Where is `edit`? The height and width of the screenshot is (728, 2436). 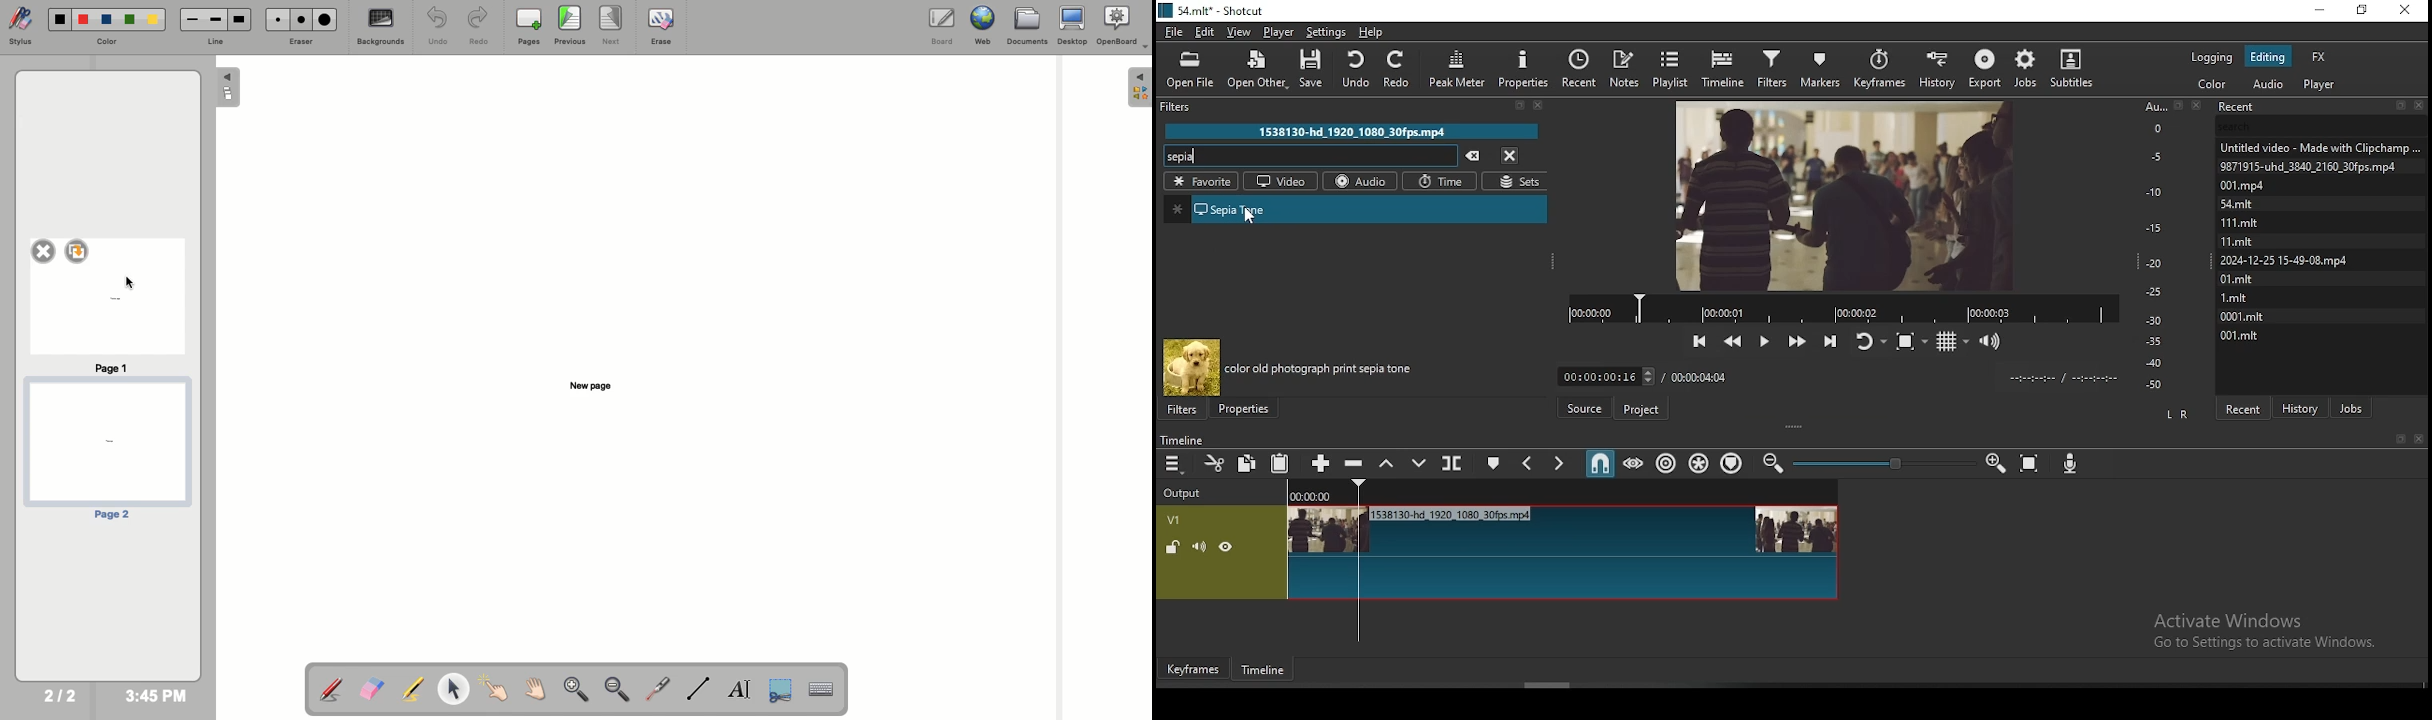 edit is located at coordinates (1205, 31).